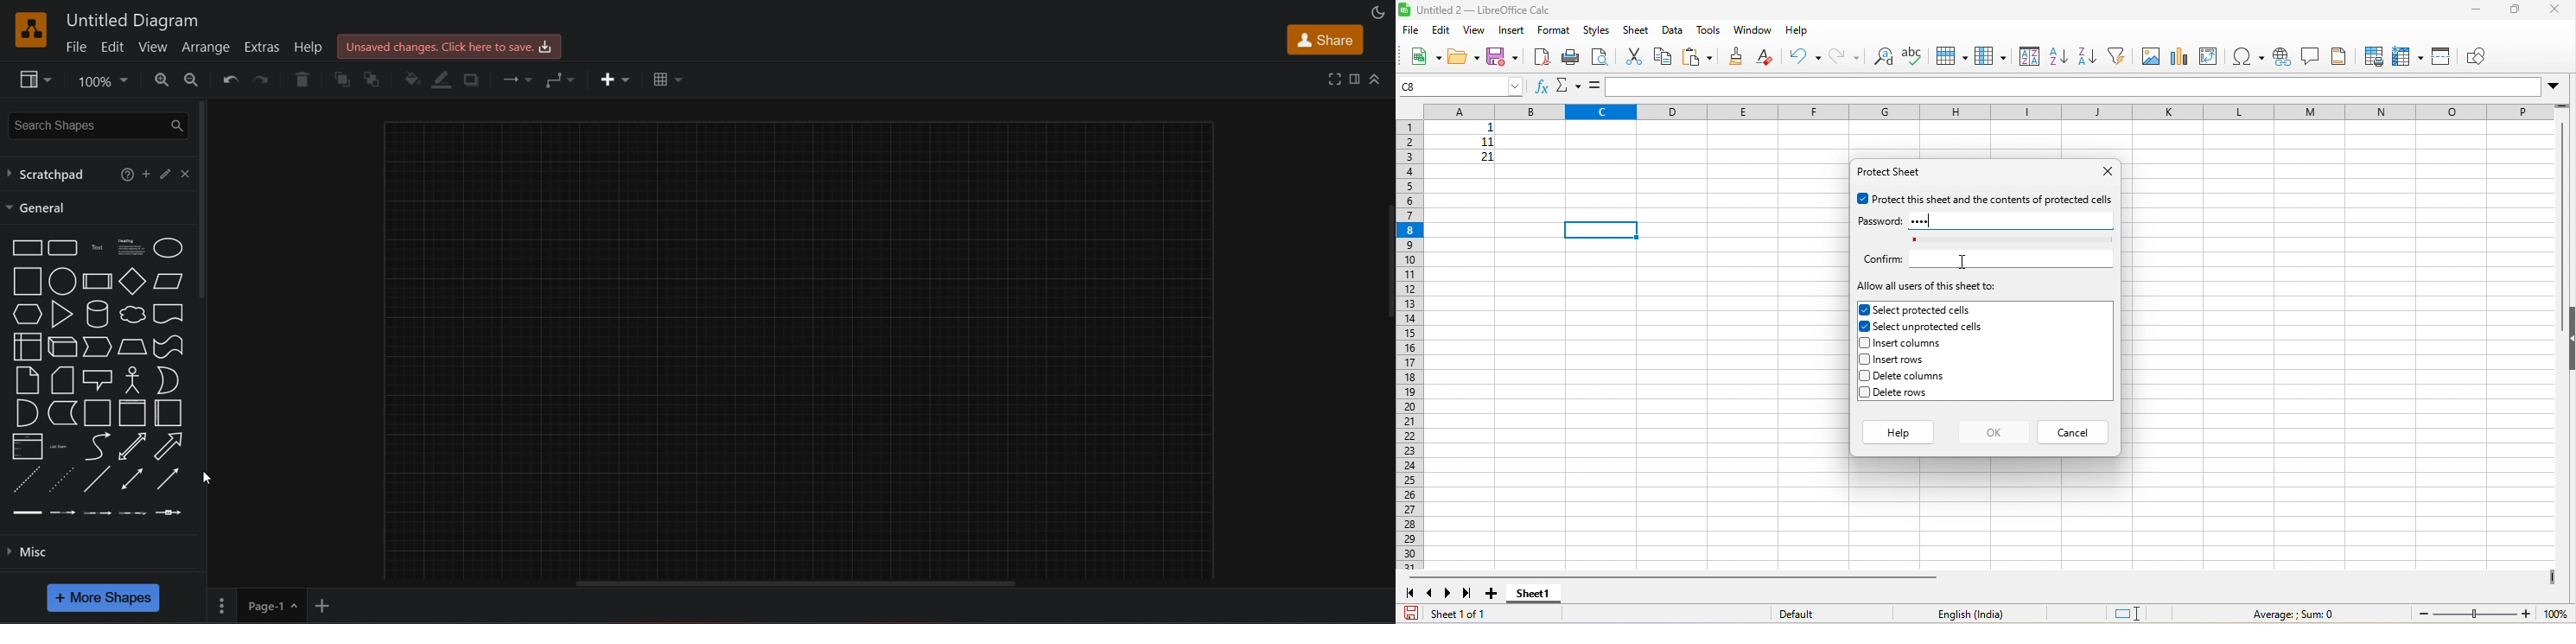 This screenshot has width=2576, height=644. I want to click on delete columns, so click(1927, 378).